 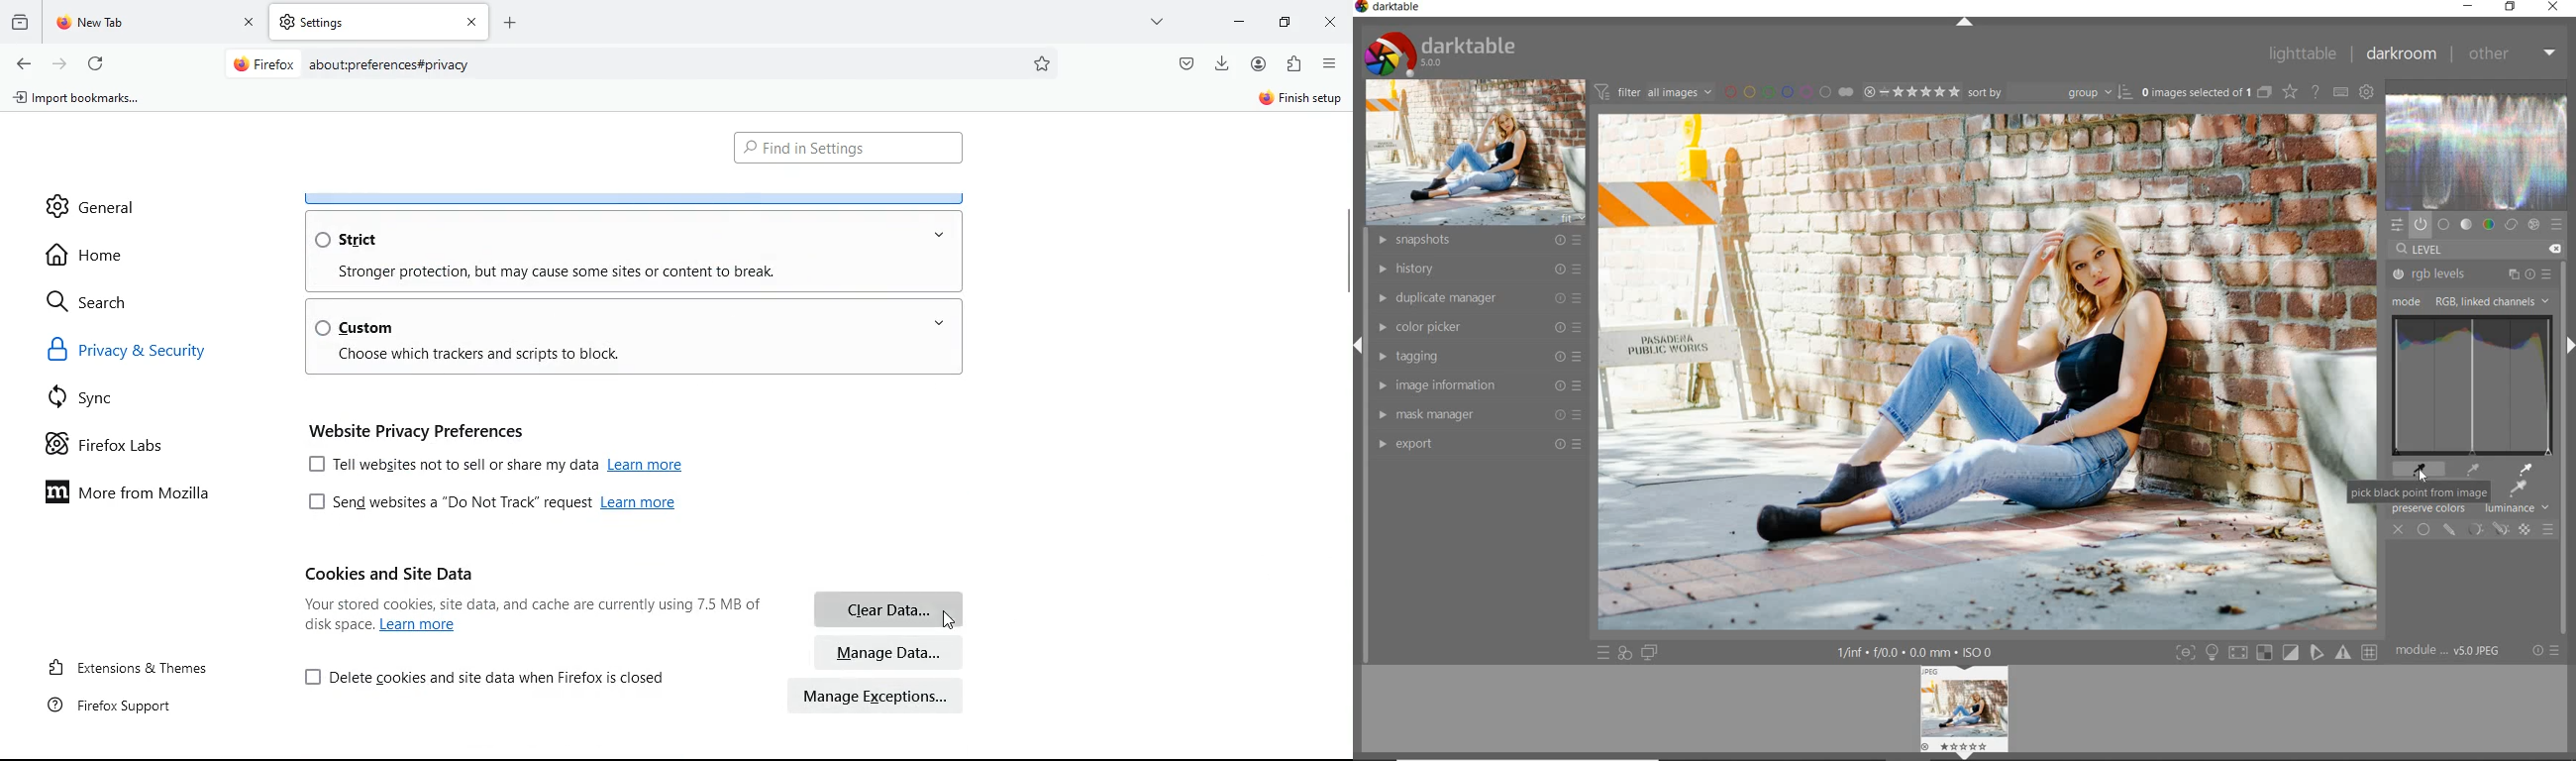 What do you see at coordinates (379, 22) in the screenshot?
I see `tab` at bounding box center [379, 22].